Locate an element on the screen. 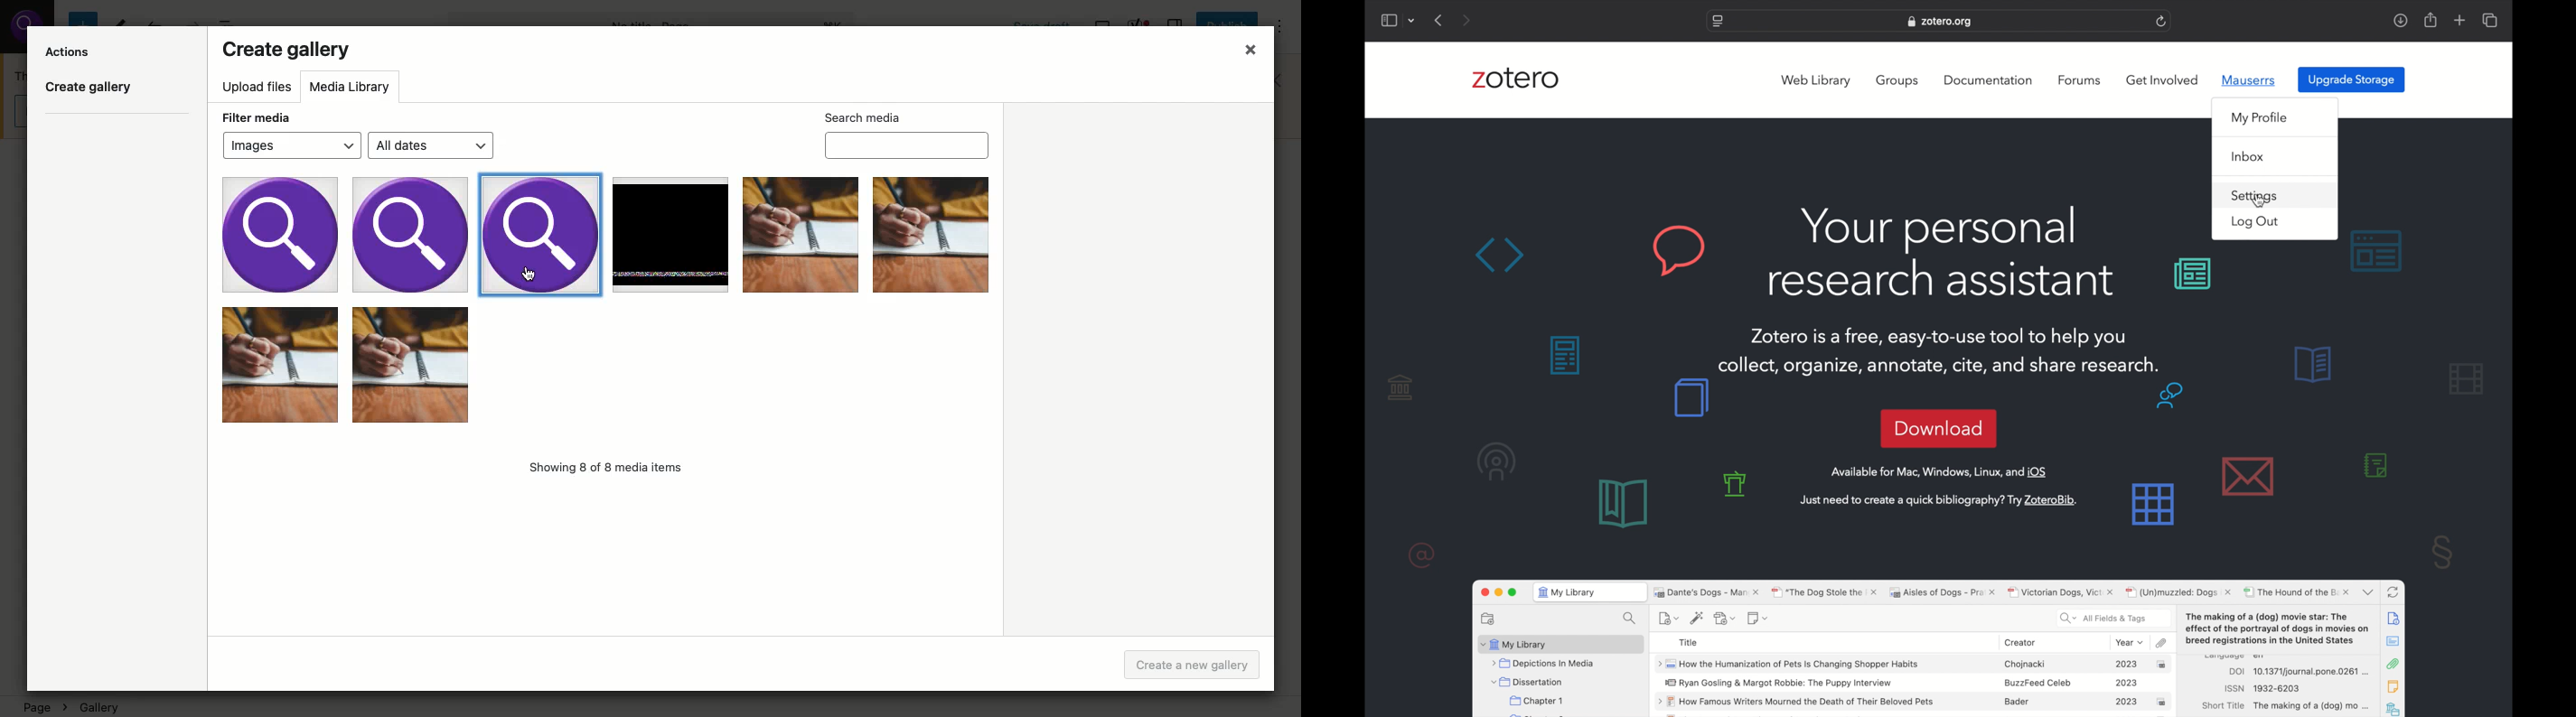  background graphics is located at coordinates (2377, 252).